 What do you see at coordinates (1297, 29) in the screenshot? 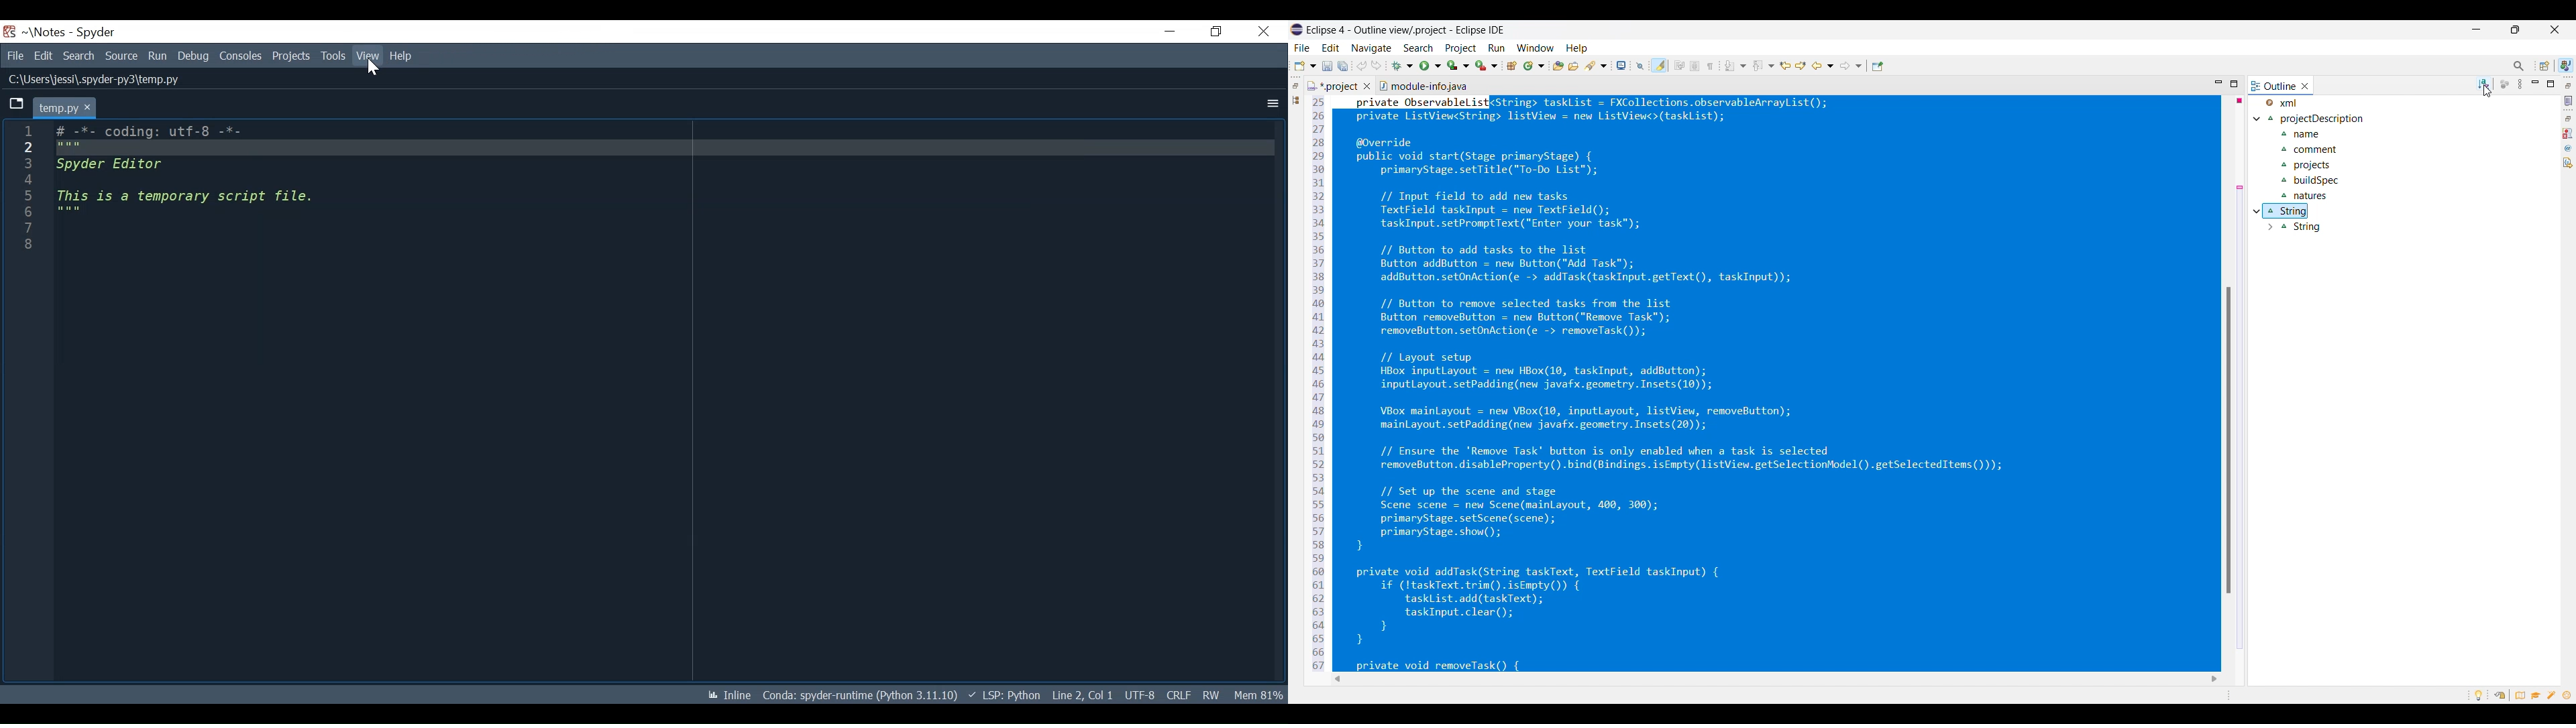
I see `Software logo` at bounding box center [1297, 29].